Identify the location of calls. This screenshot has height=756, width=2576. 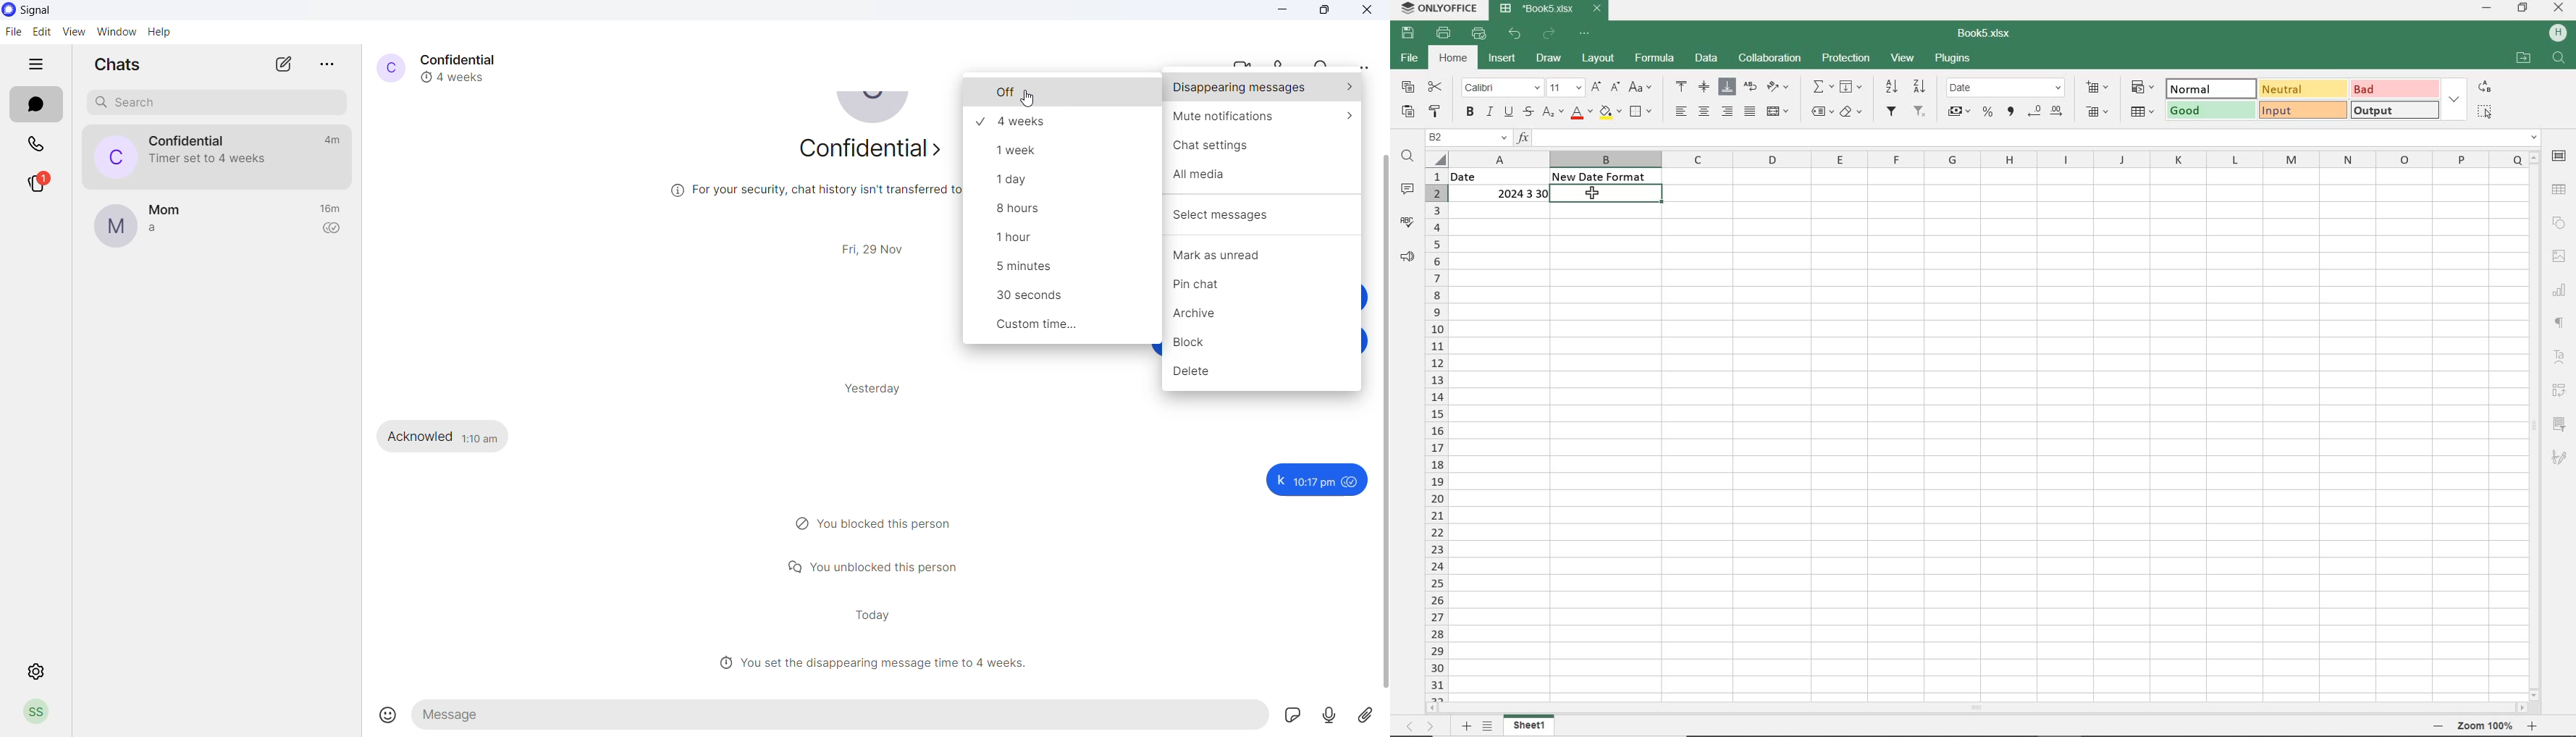
(35, 144).